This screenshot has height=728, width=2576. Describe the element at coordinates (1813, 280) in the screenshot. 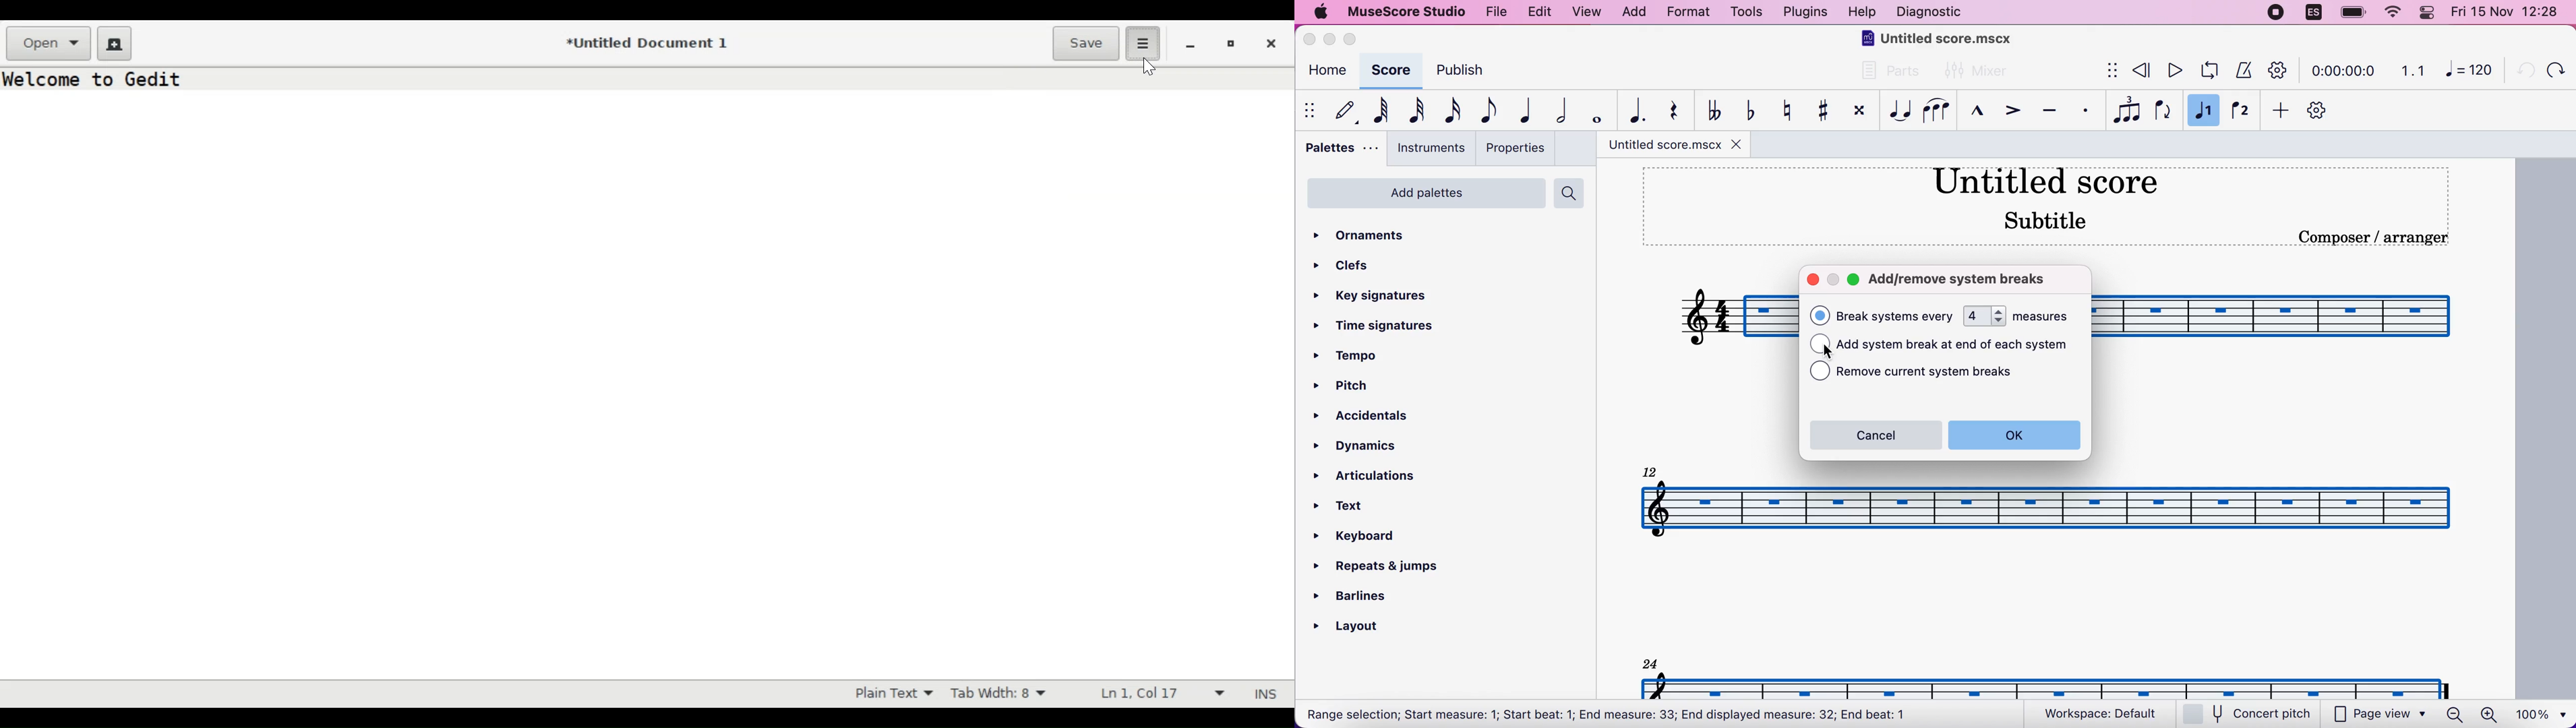

I see `close` at that location.